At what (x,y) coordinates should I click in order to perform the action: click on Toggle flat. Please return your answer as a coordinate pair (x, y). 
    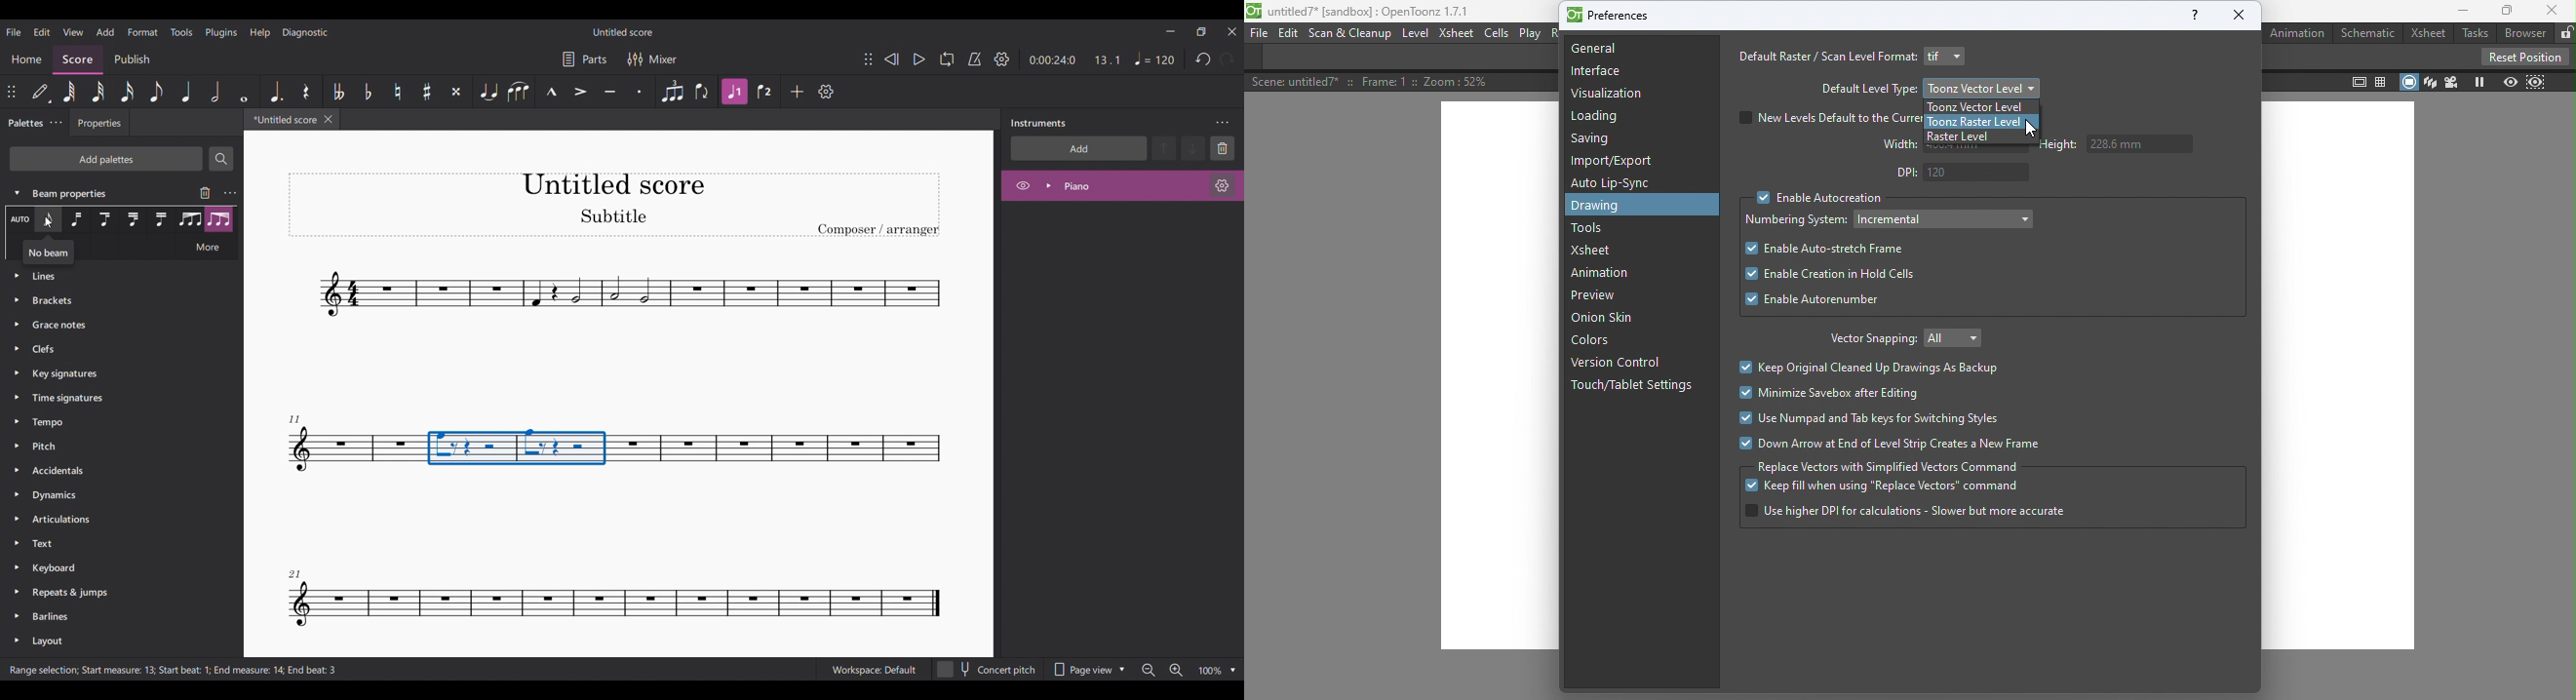
    Looking at the image, I should click on (369, 91).